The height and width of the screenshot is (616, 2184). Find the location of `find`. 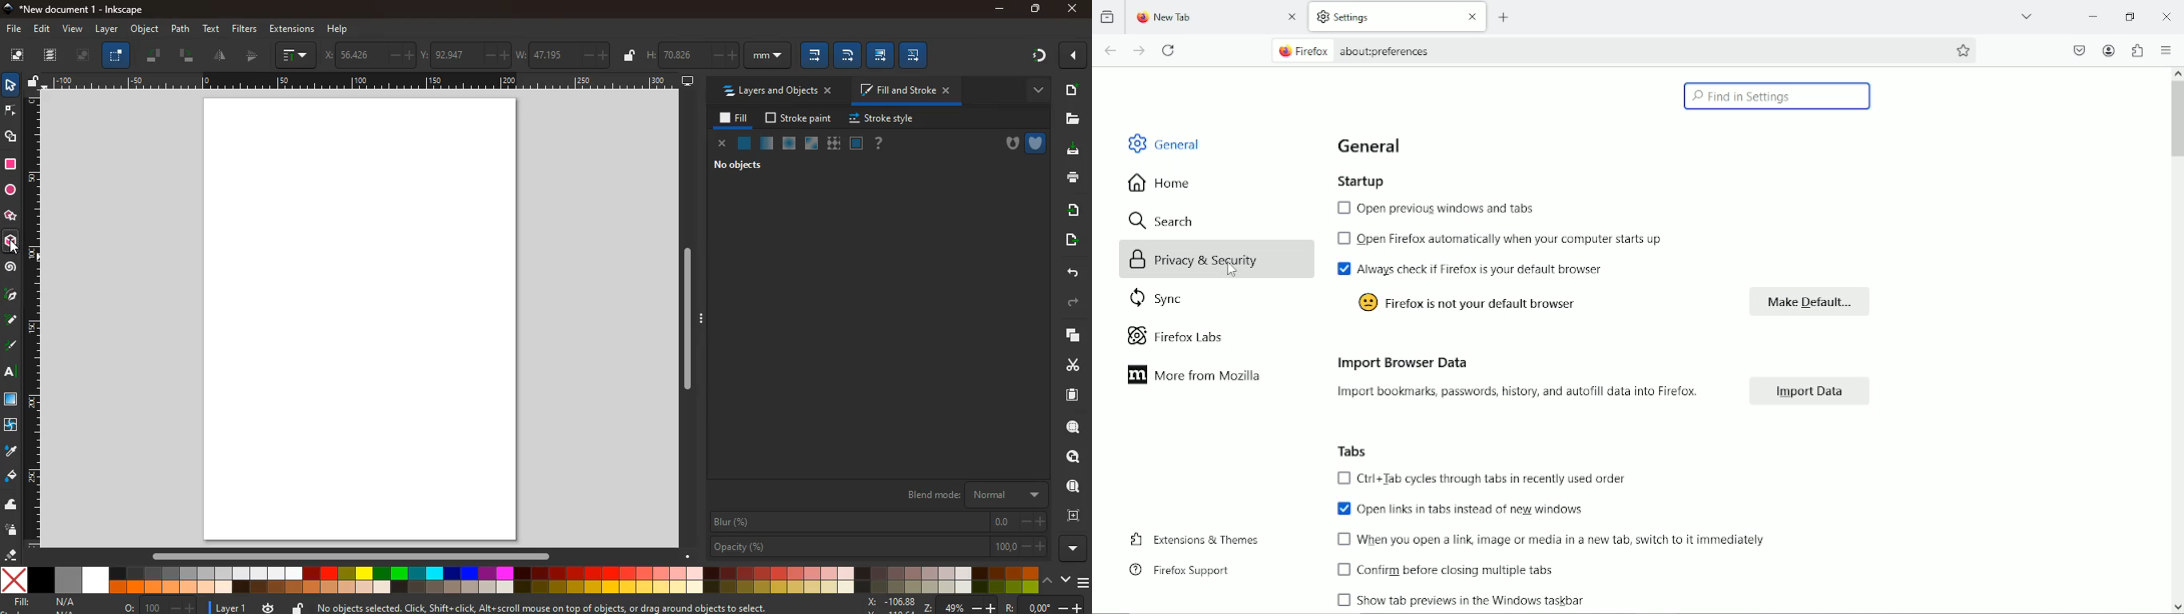

find is located at coordinates (1074, 457).